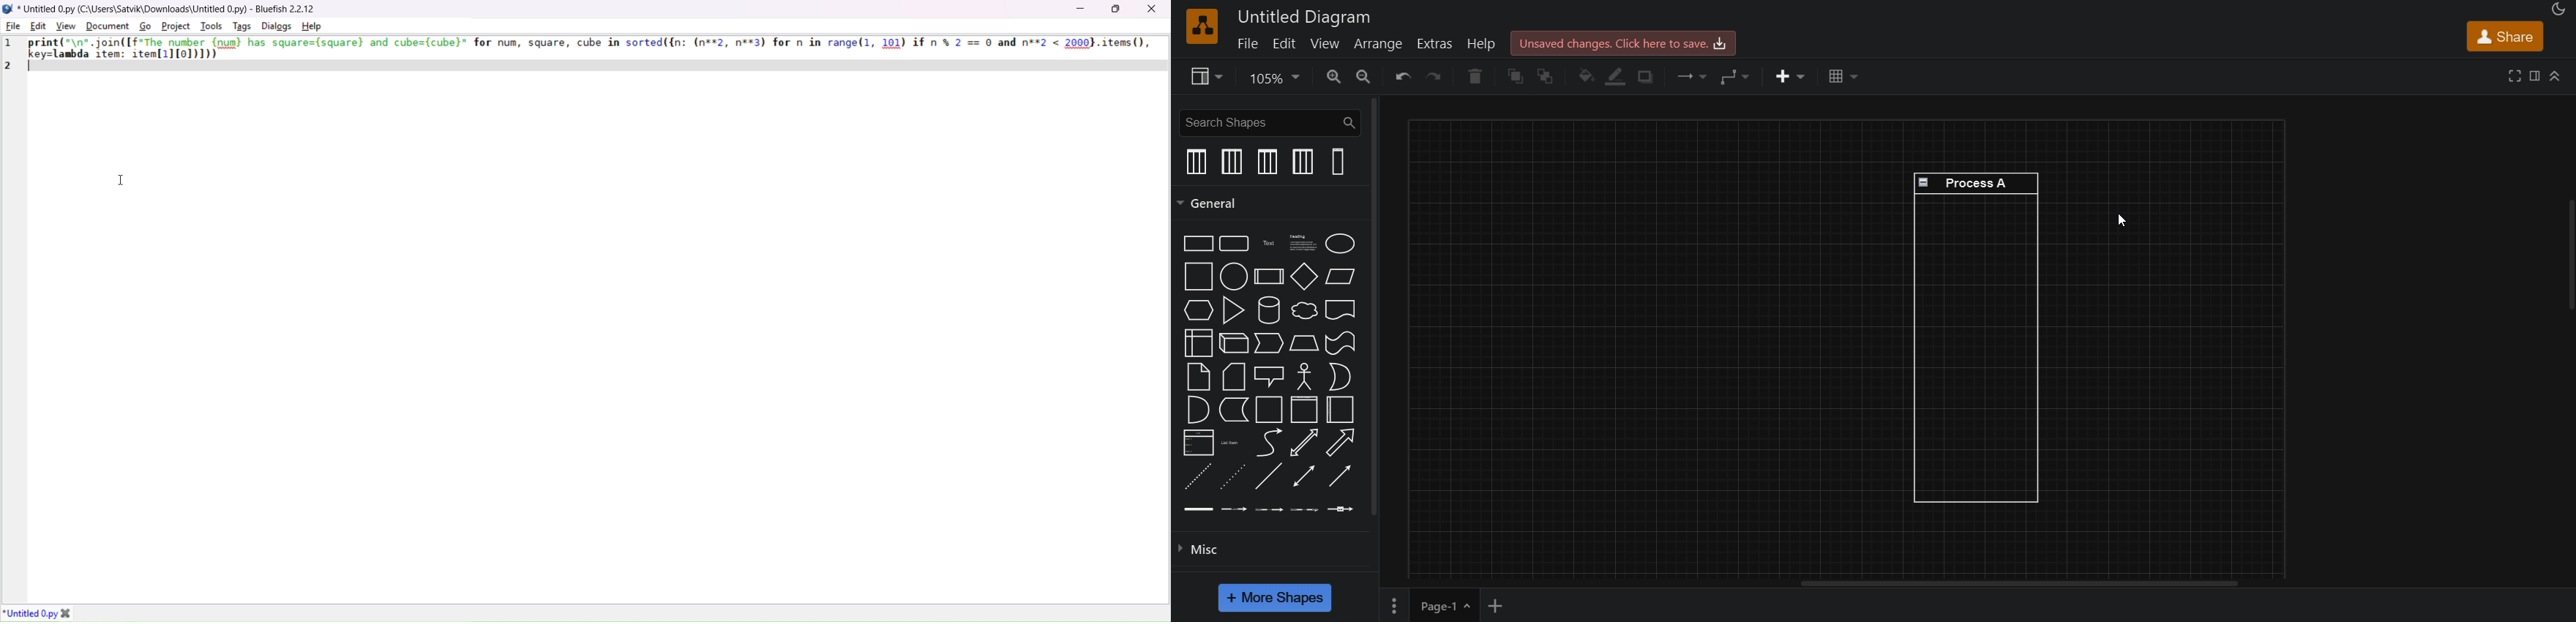 The height and width of the screenshot is (644, 2576). Describe the element at coordinates (1235, 244) in the screenshot. I see `rounded rectangle` at that location.